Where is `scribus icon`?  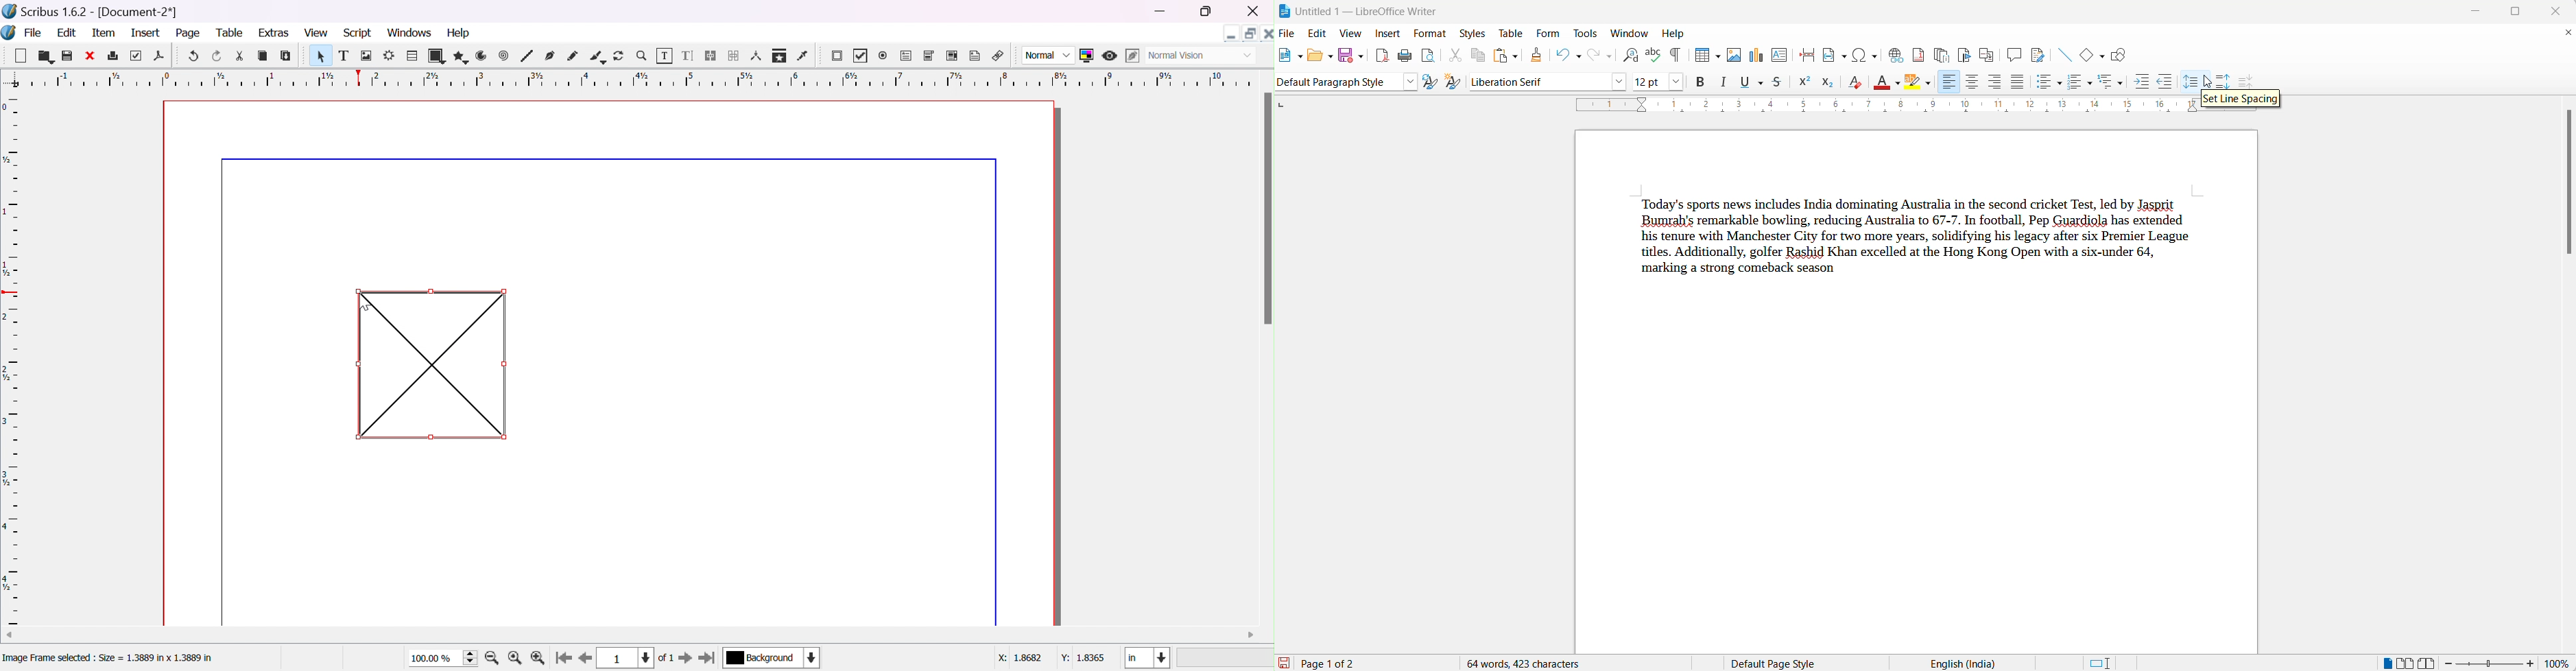 scribus icon is located at coordinates (9, 32).